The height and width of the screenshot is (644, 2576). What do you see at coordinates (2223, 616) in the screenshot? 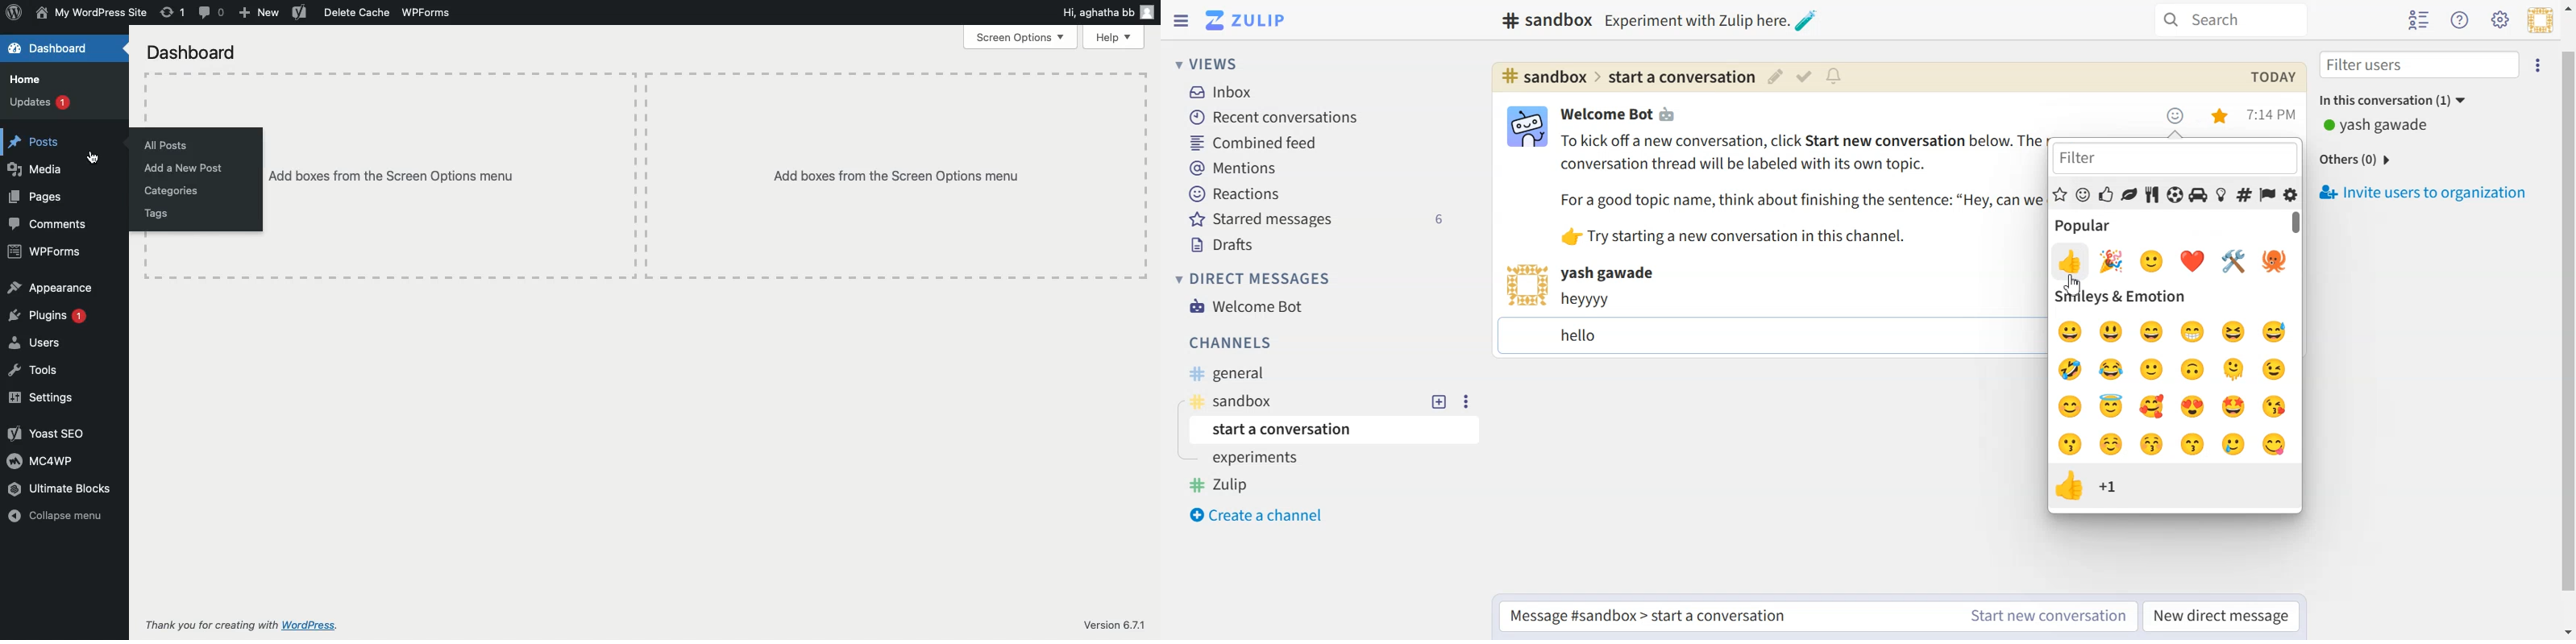
I see `New direct messages` at bounding box center [2223, 616].